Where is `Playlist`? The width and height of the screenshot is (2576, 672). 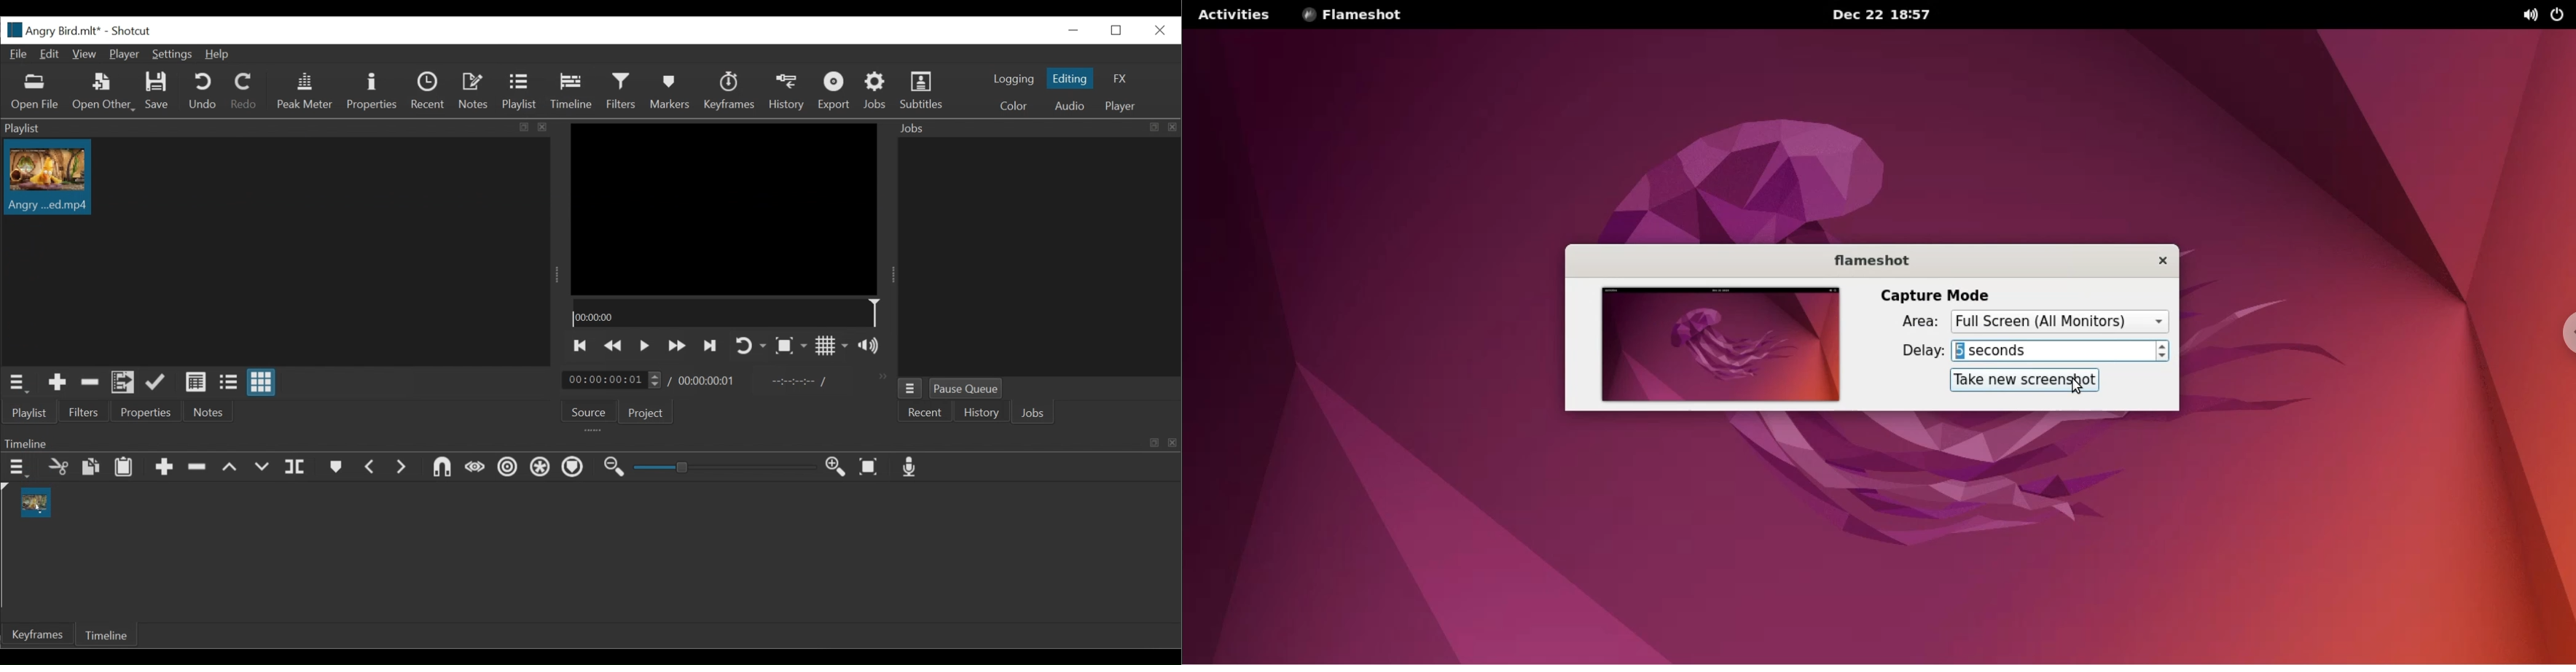 Playlist is located at coordinates (32, 414).